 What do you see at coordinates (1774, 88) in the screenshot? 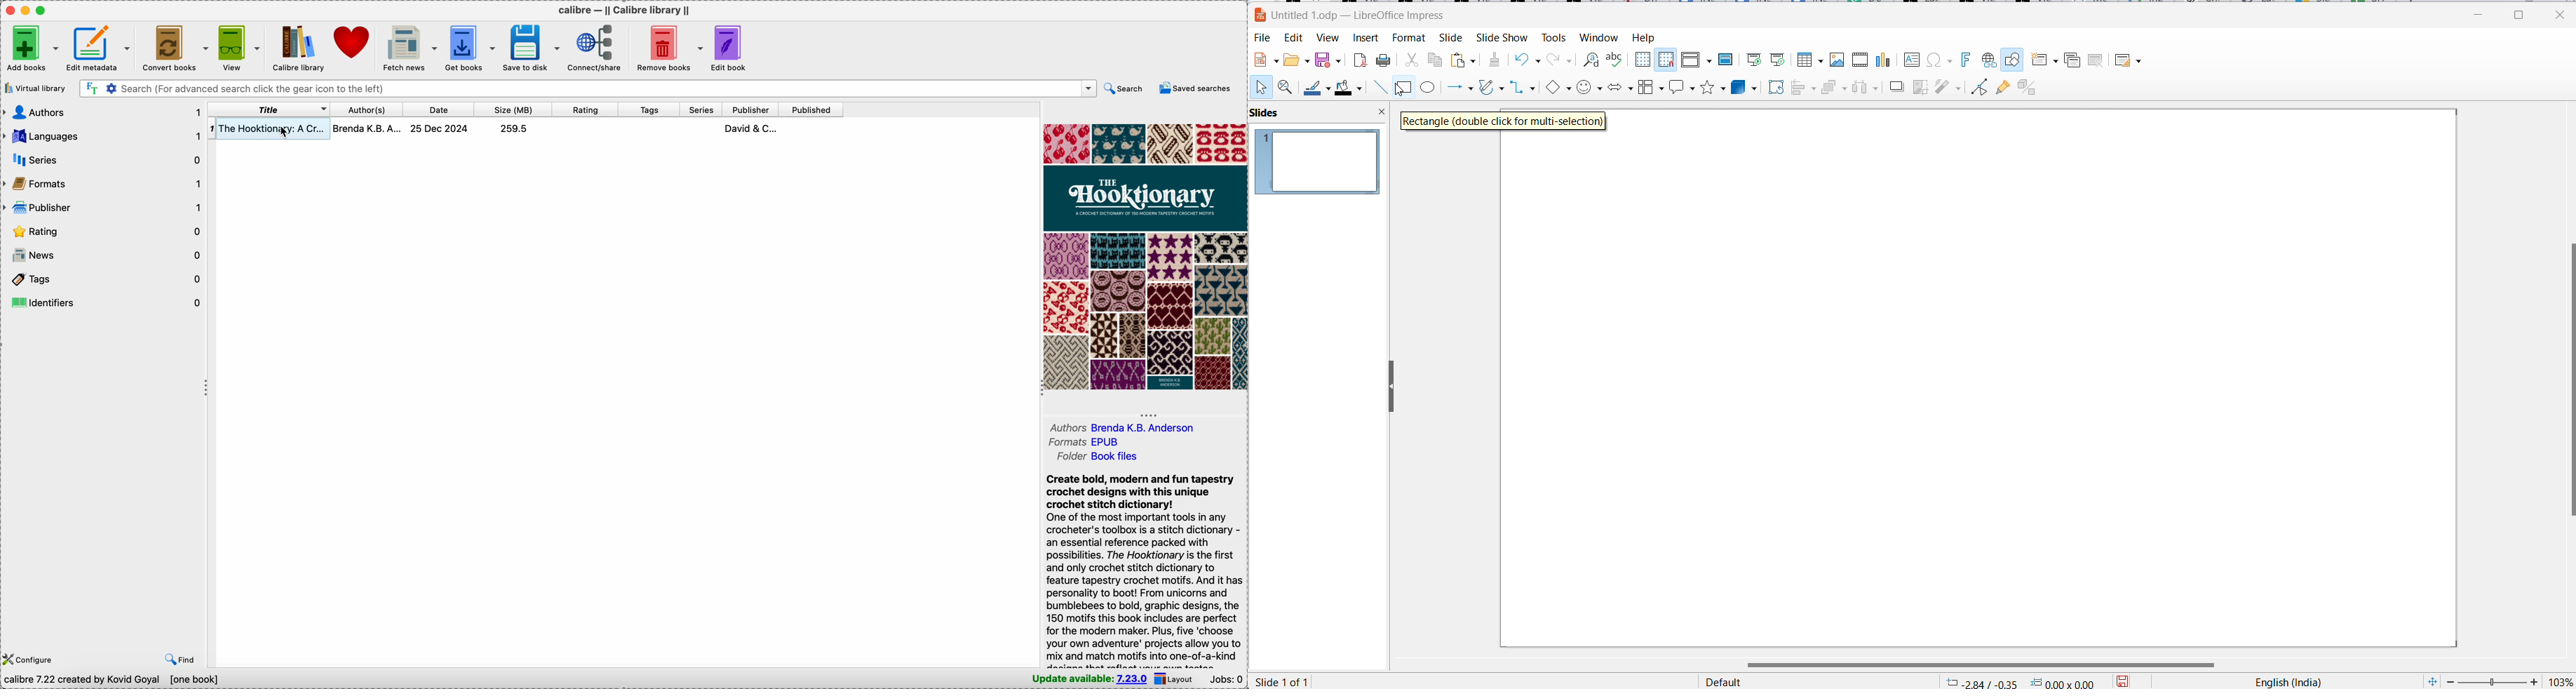
I see `rotate` at bounding box center [1774, 88].